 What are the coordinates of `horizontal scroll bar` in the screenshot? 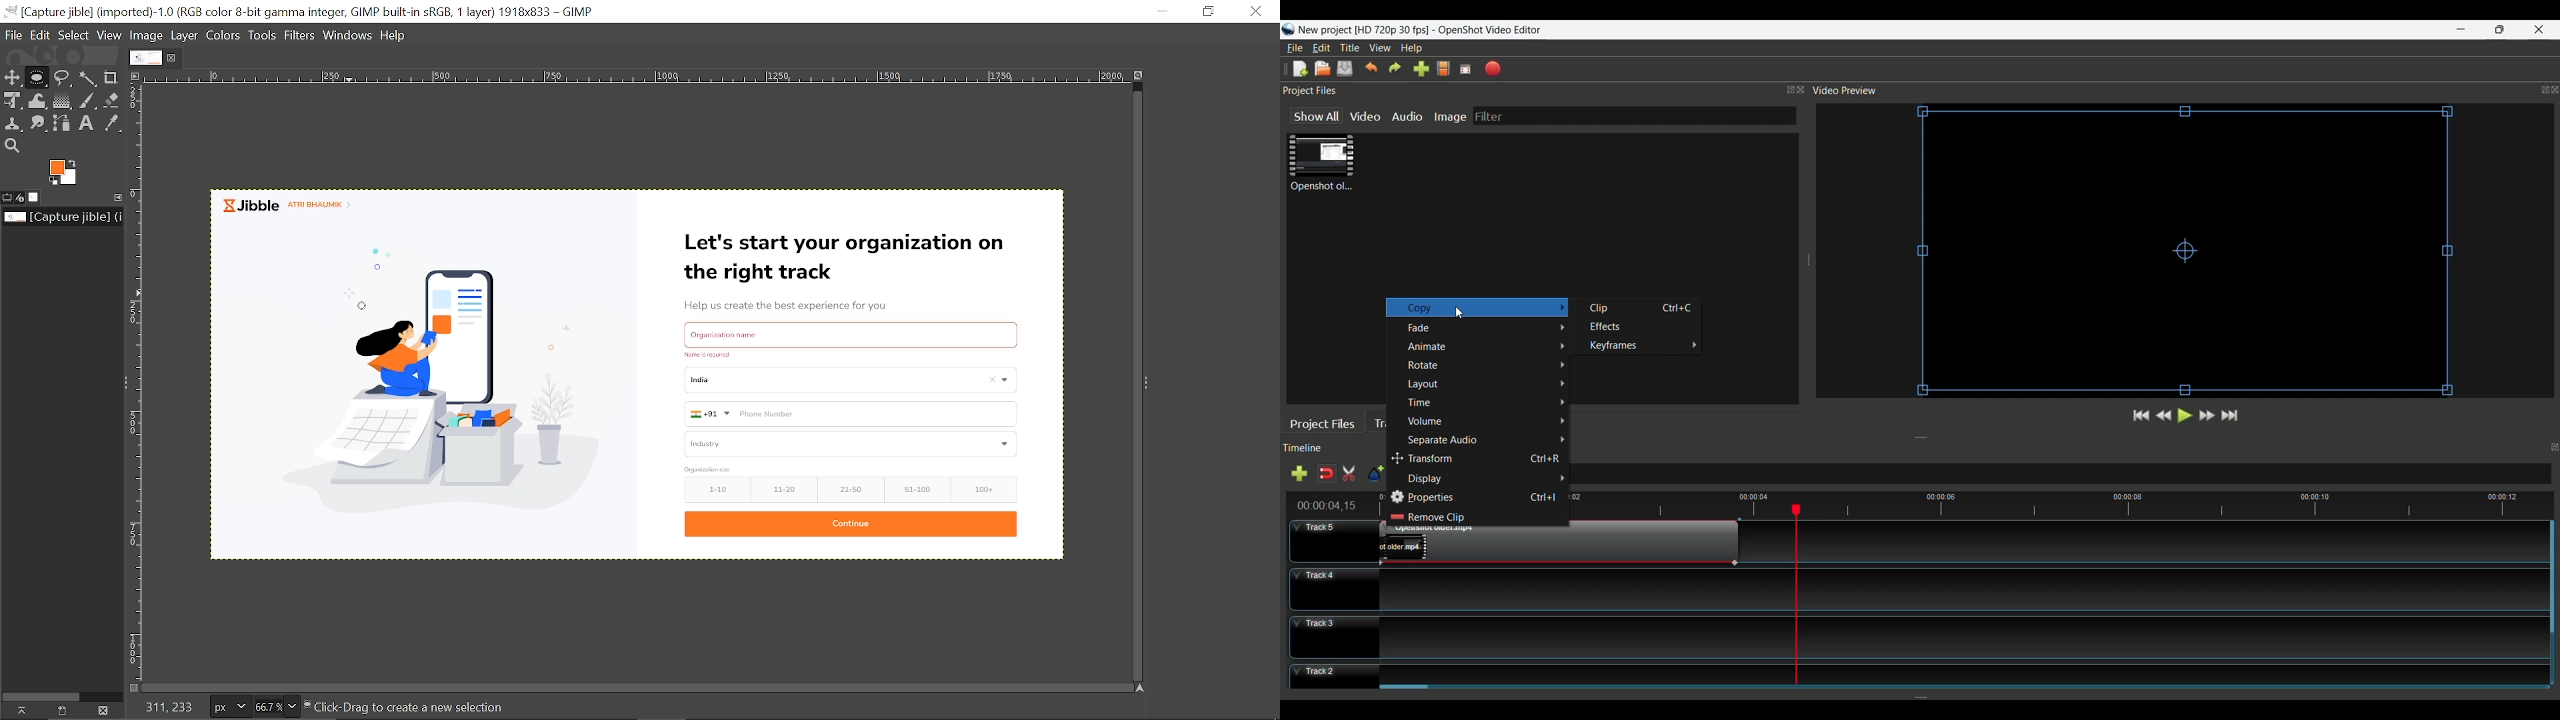 It's located at (639, 683).